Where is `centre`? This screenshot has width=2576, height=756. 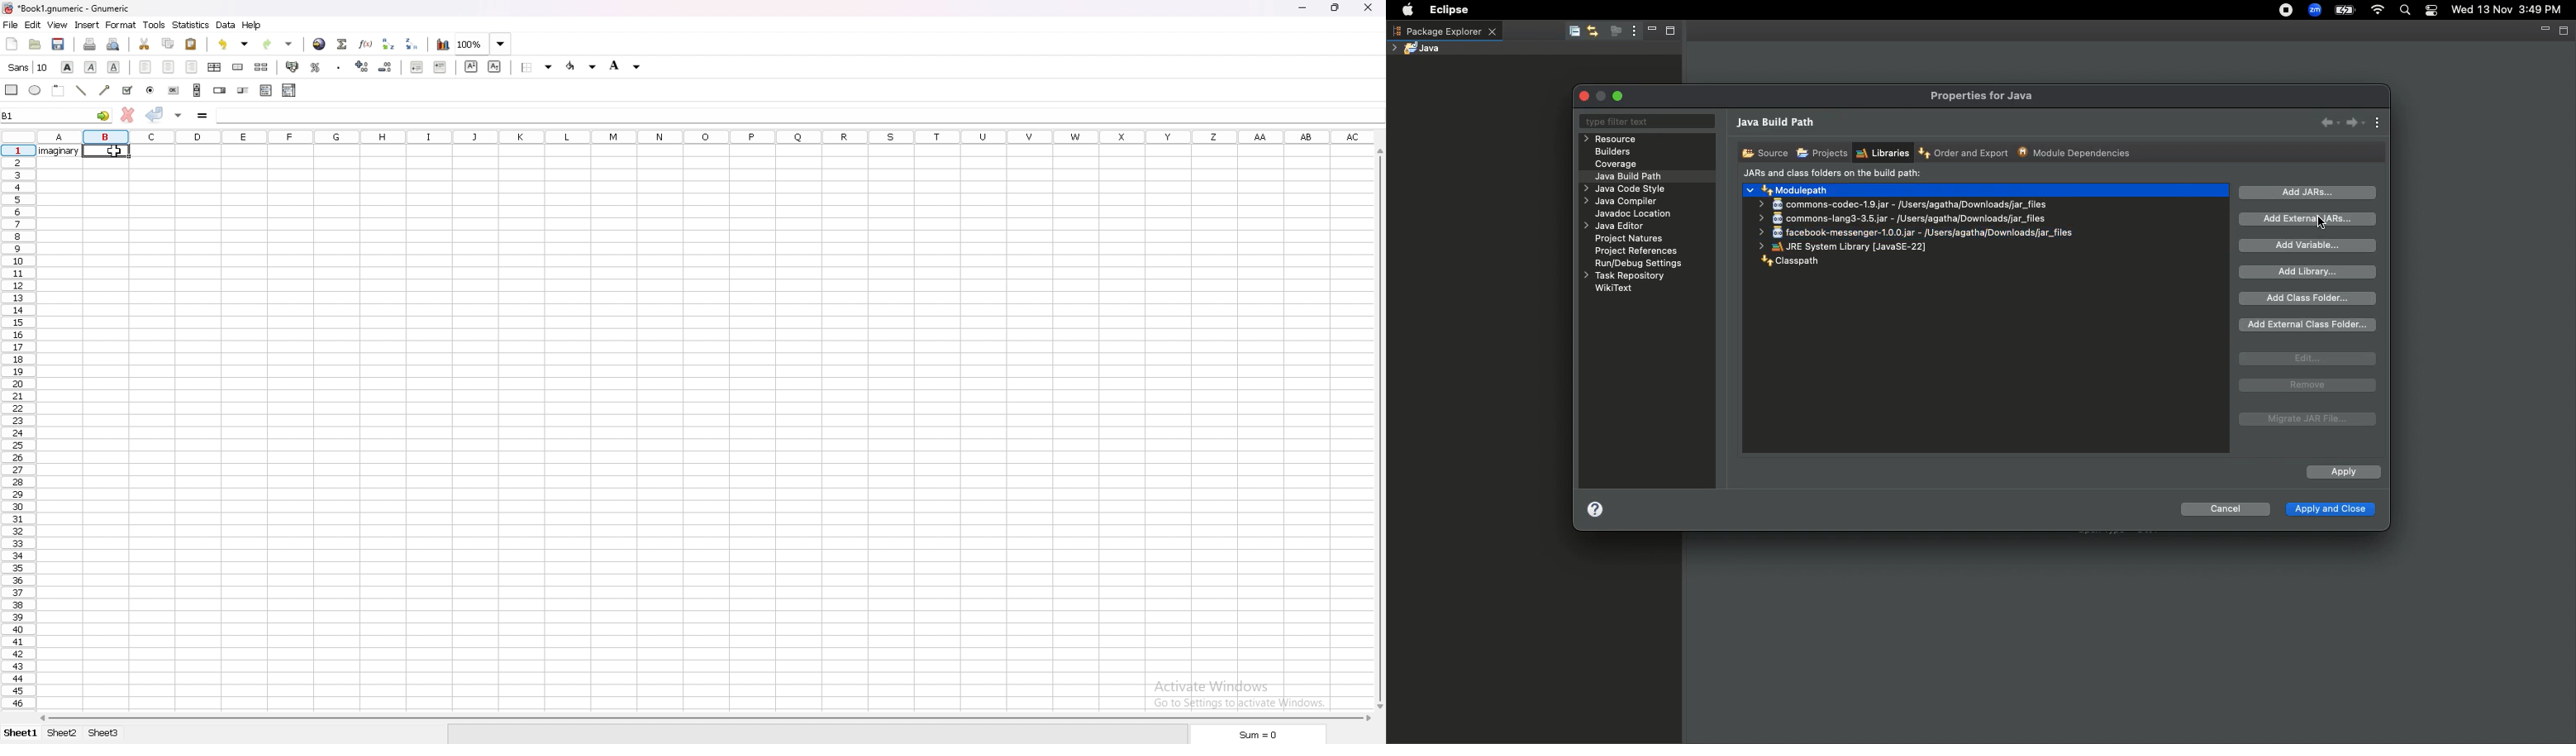
centre is located at coordinates (168, 66).